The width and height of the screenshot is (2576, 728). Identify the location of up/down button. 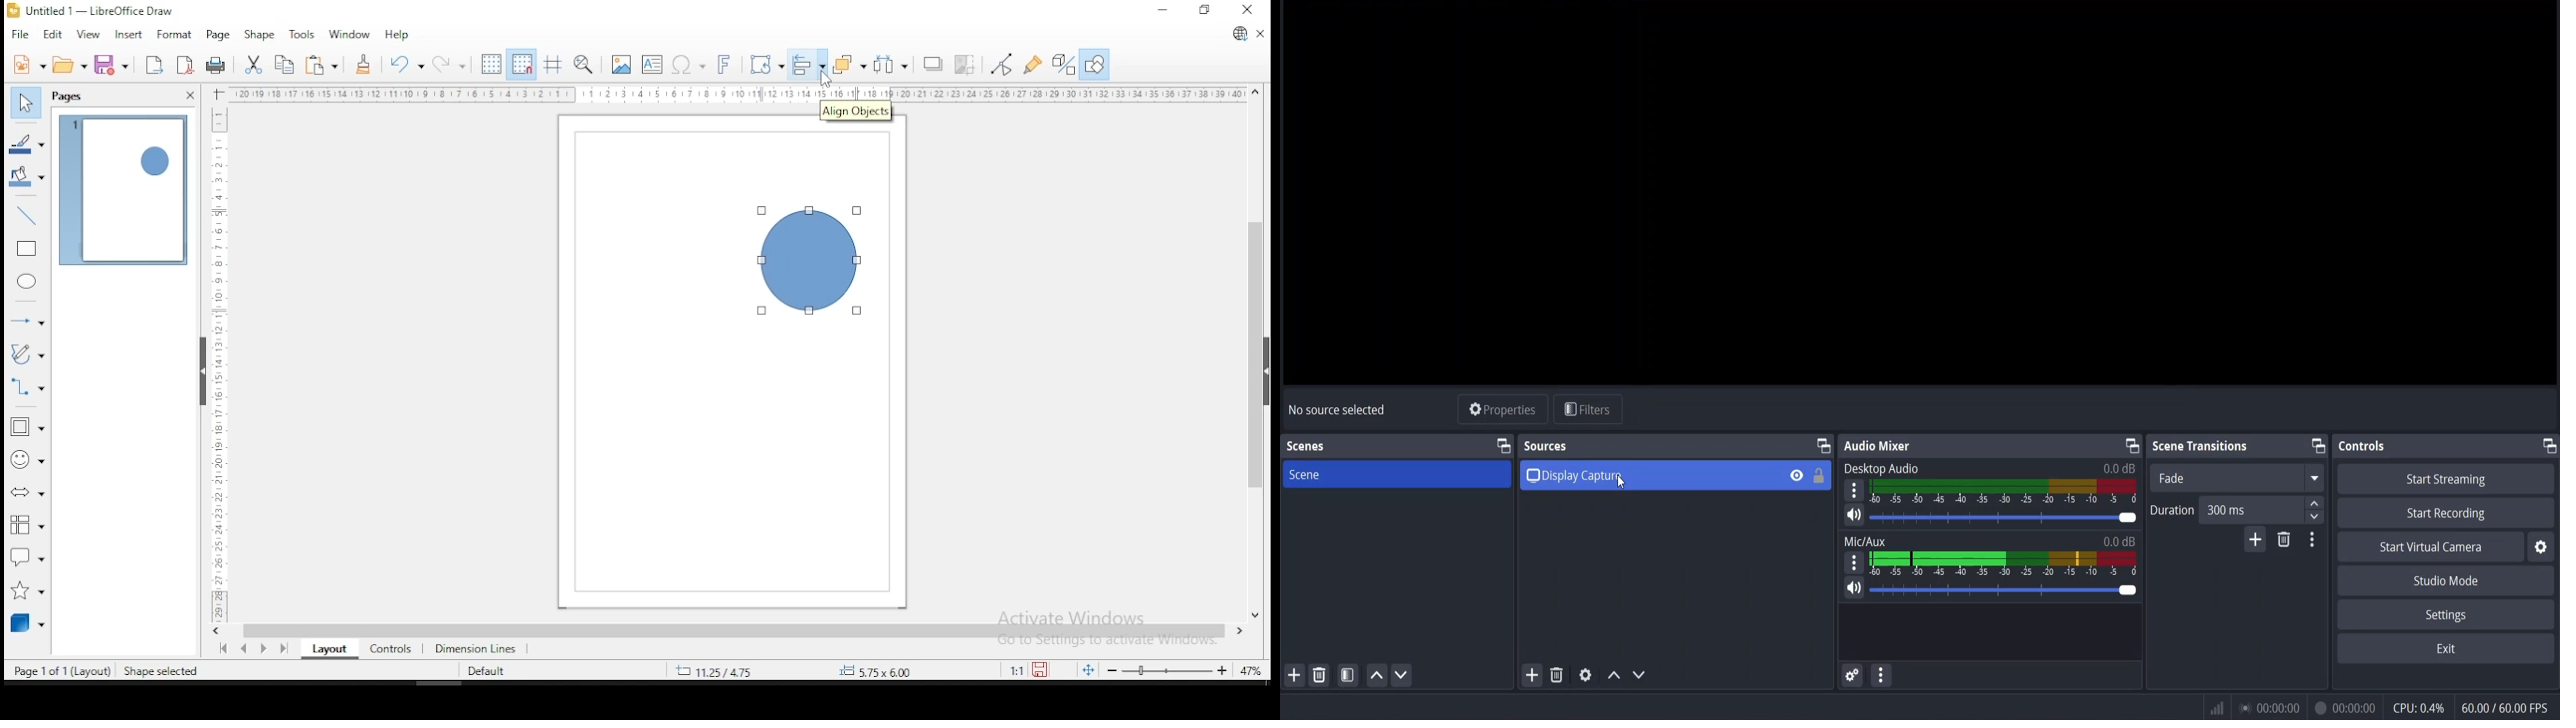
(2319, 493).